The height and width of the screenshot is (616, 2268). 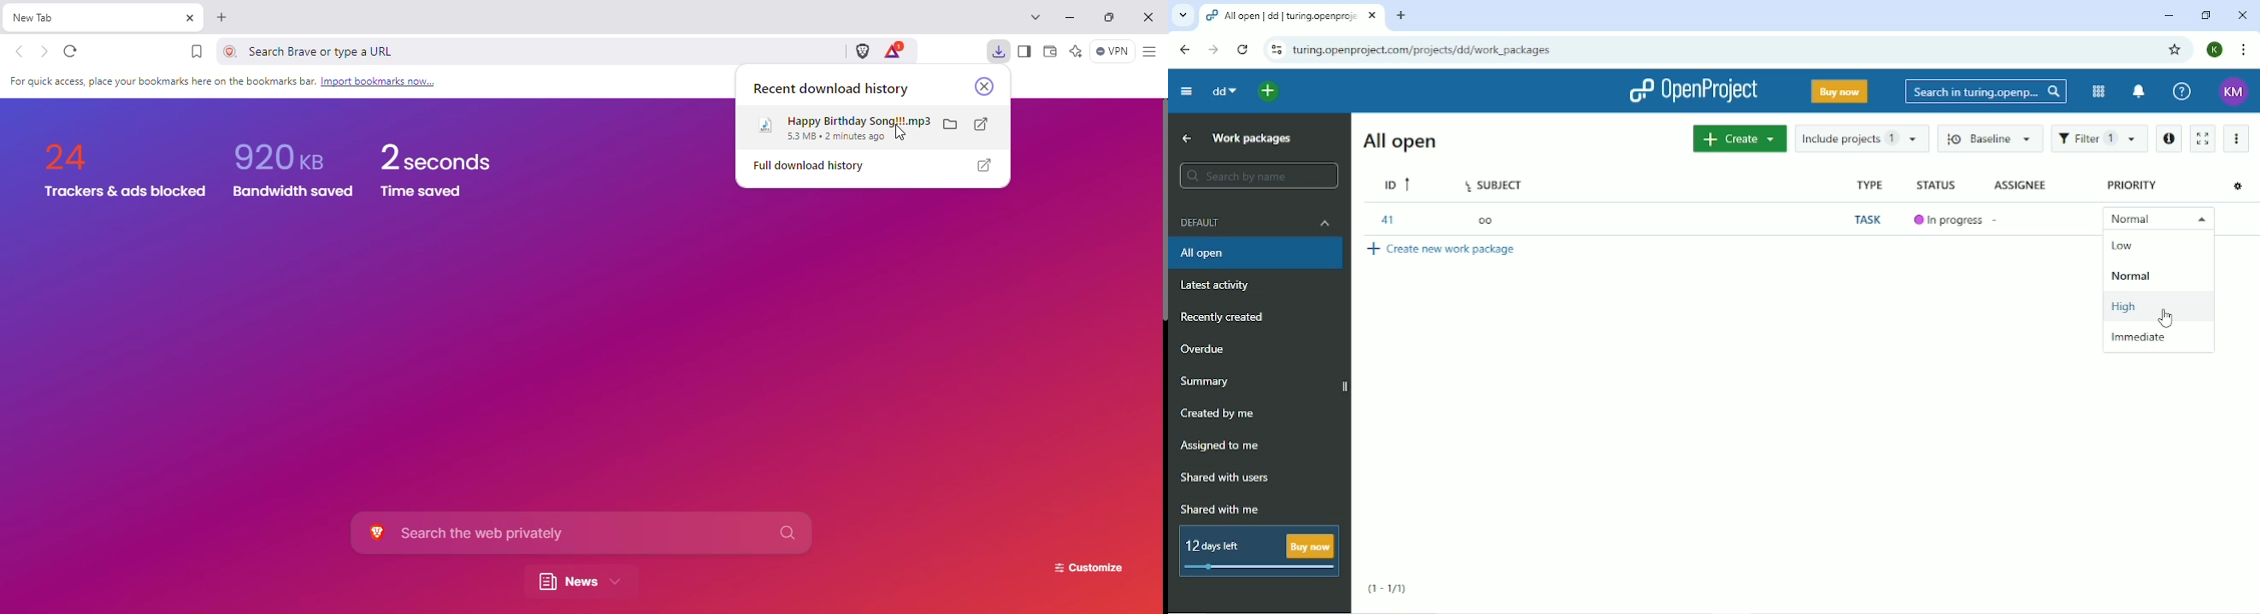 I want to click on Work packages, so click(x=1255, y=138).